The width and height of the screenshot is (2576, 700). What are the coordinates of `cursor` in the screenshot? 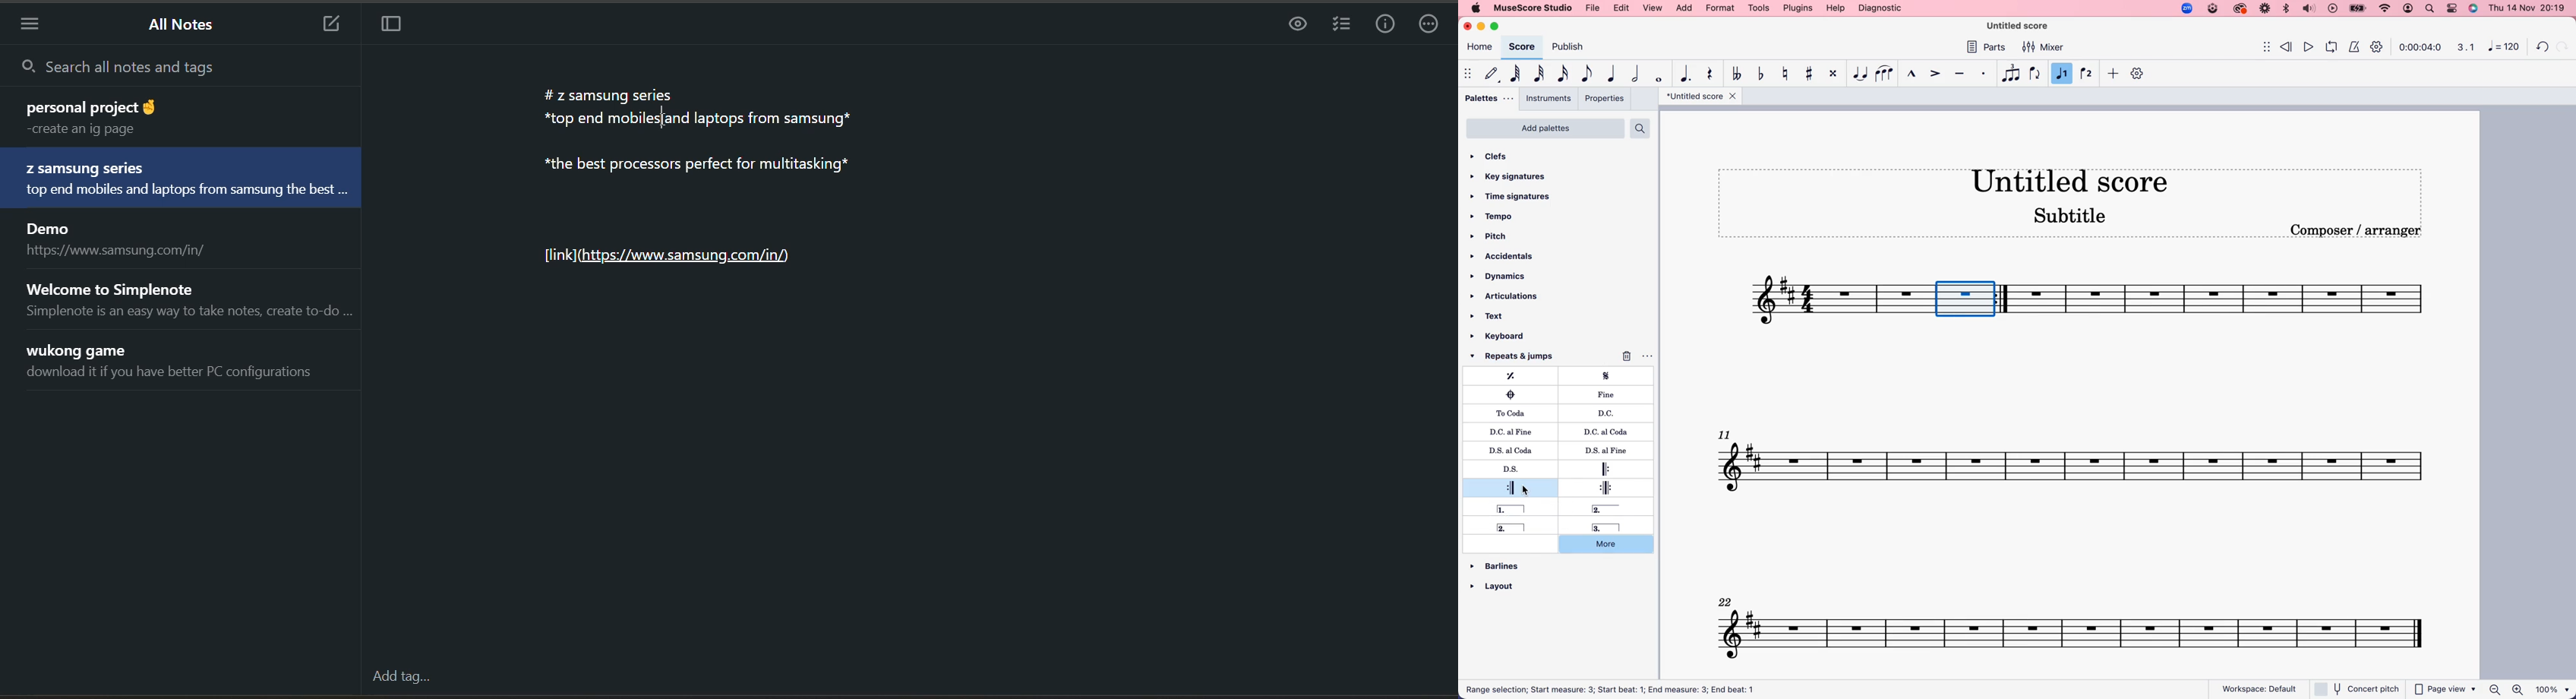 It's located at (1527, 490).